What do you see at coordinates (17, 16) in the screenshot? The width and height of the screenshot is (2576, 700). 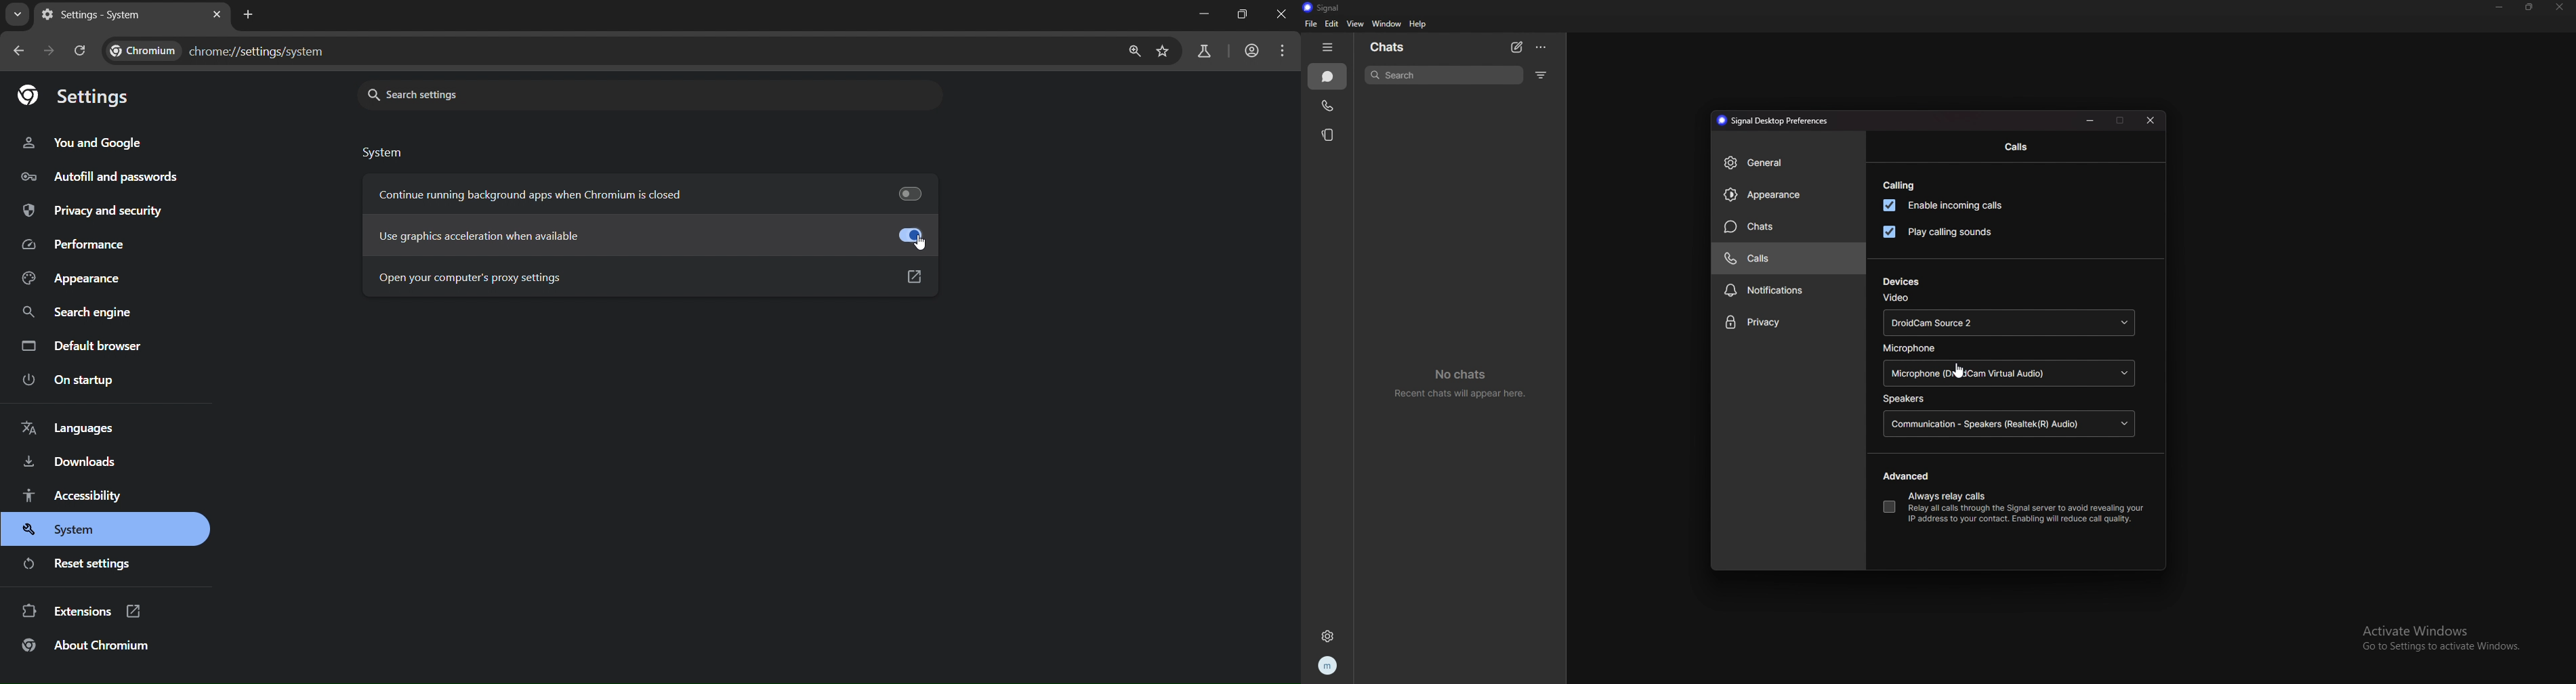 I see `search tabs` at bounding box center [17, 16].